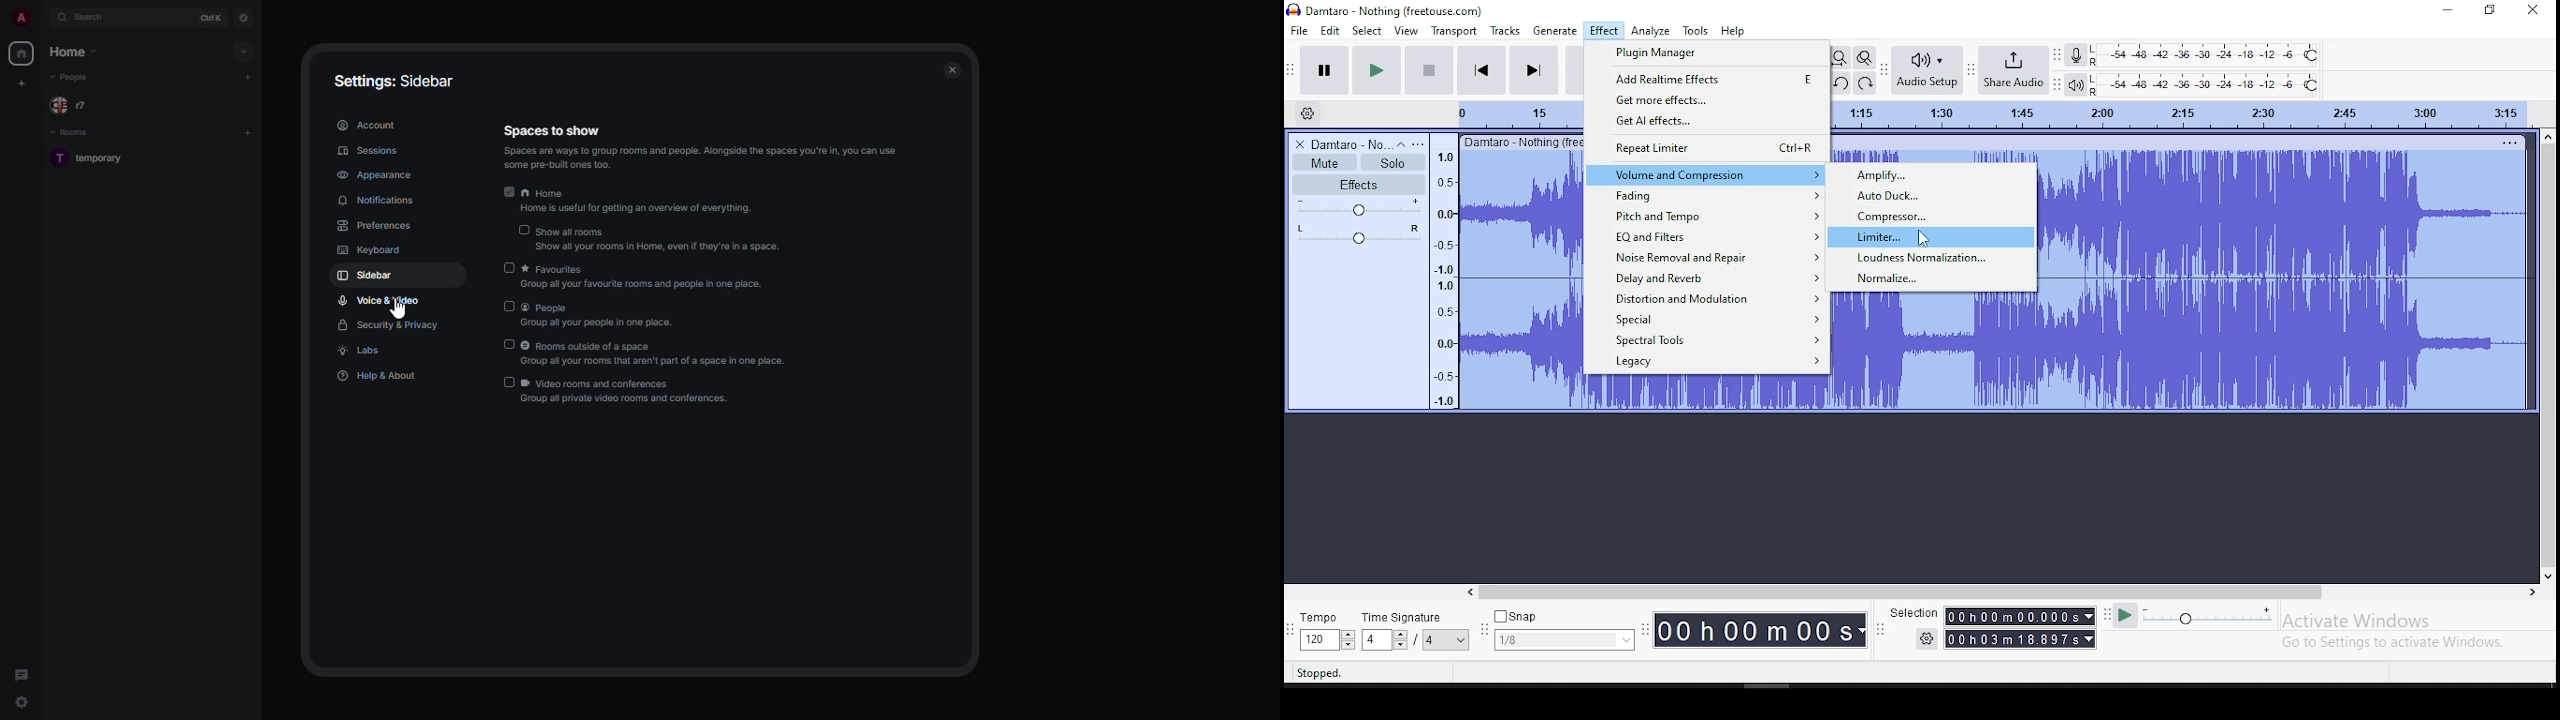 Image resolution: width=2576 pixels, height=728 pixels. I want to click on timeline settings, so click(1308, 113).